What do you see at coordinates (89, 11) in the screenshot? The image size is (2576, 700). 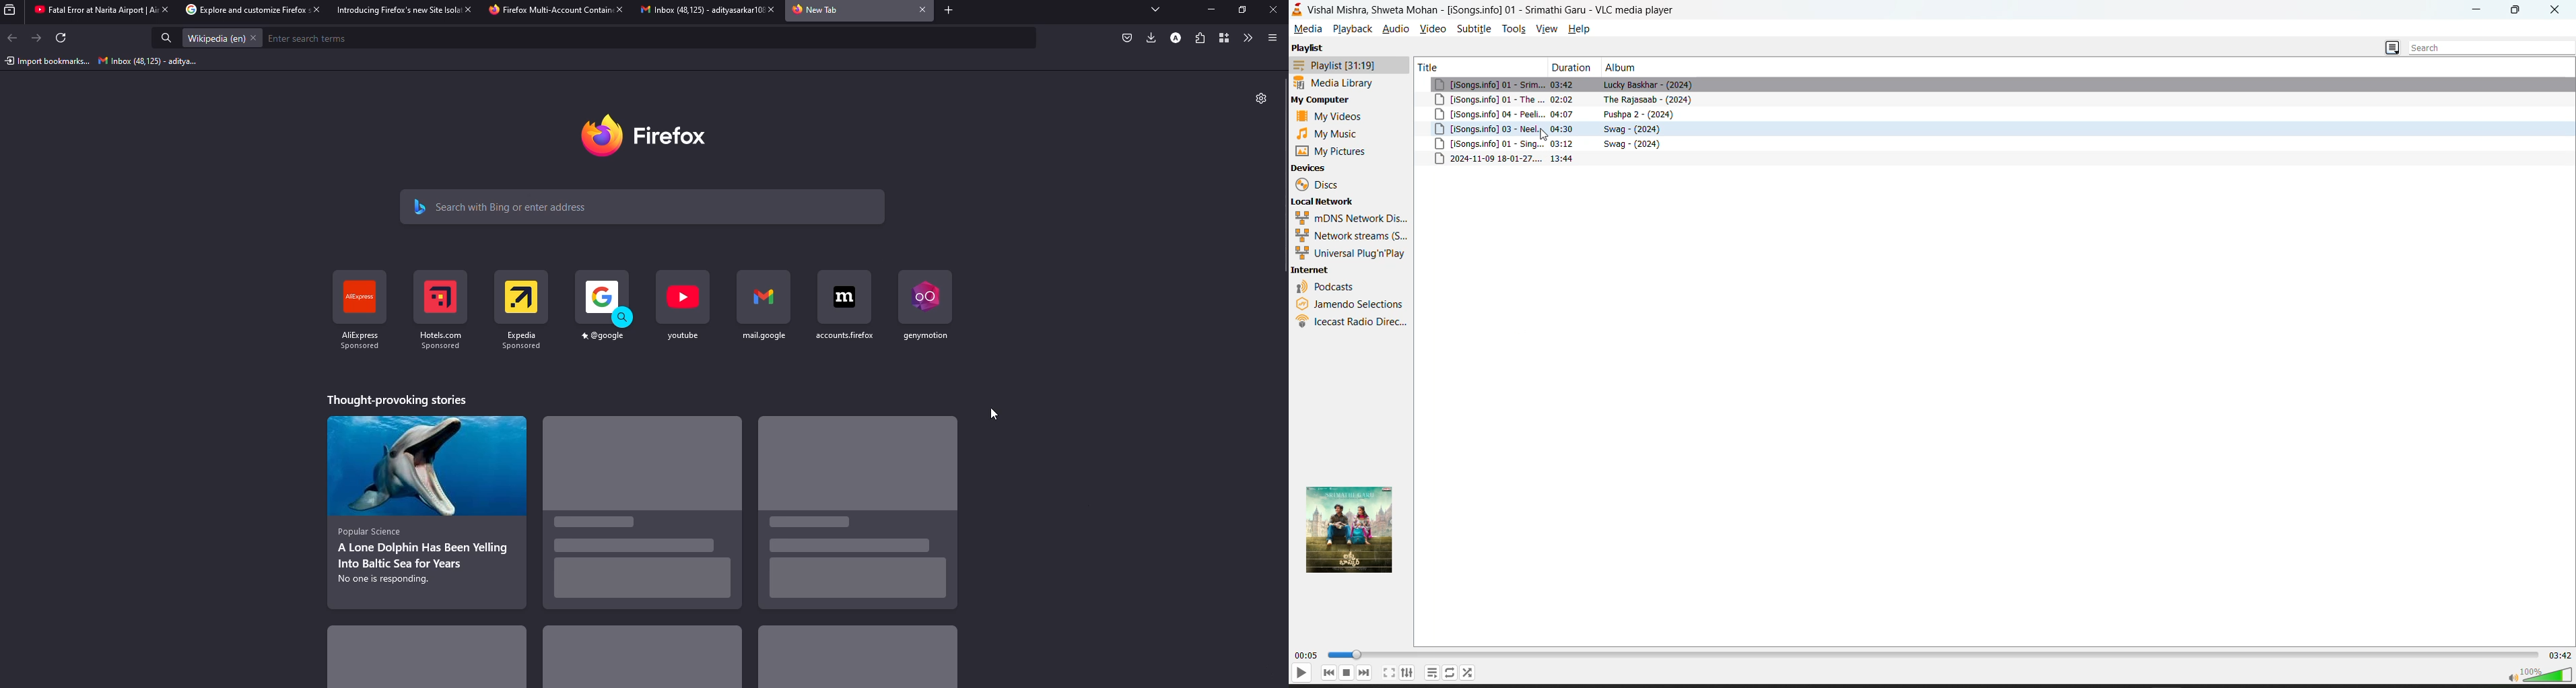 I see `tab` at bounding box center [89, 11].